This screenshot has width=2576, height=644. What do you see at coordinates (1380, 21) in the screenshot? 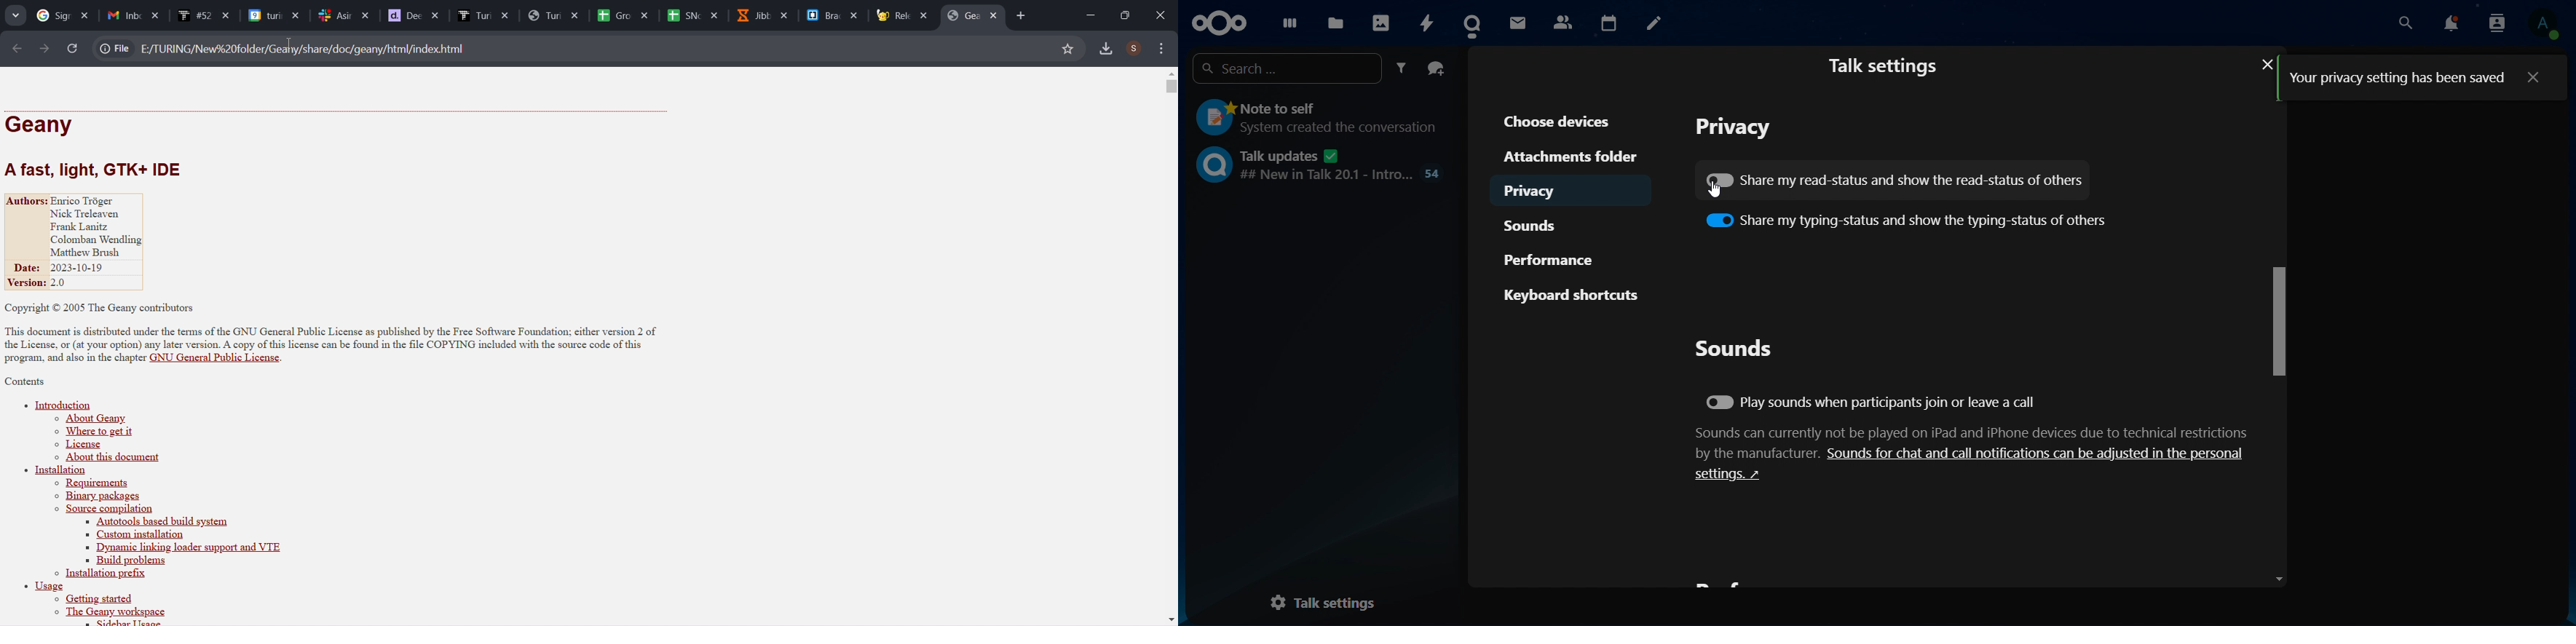
I see `photos` at bounding box center [1380, 21].